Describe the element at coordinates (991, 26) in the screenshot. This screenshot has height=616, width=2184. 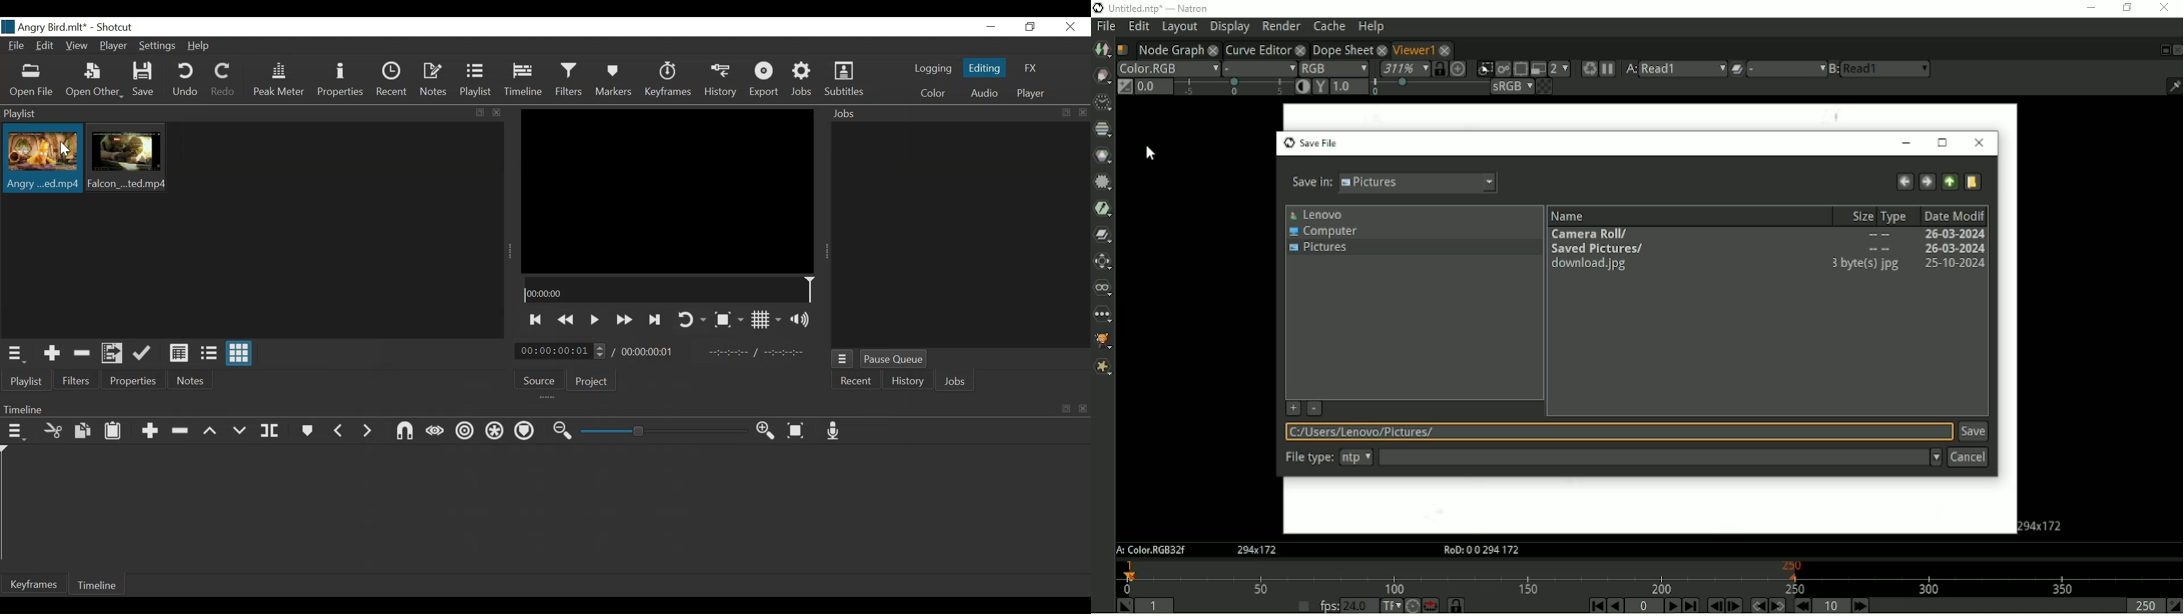
I see `Minimize` at that location.